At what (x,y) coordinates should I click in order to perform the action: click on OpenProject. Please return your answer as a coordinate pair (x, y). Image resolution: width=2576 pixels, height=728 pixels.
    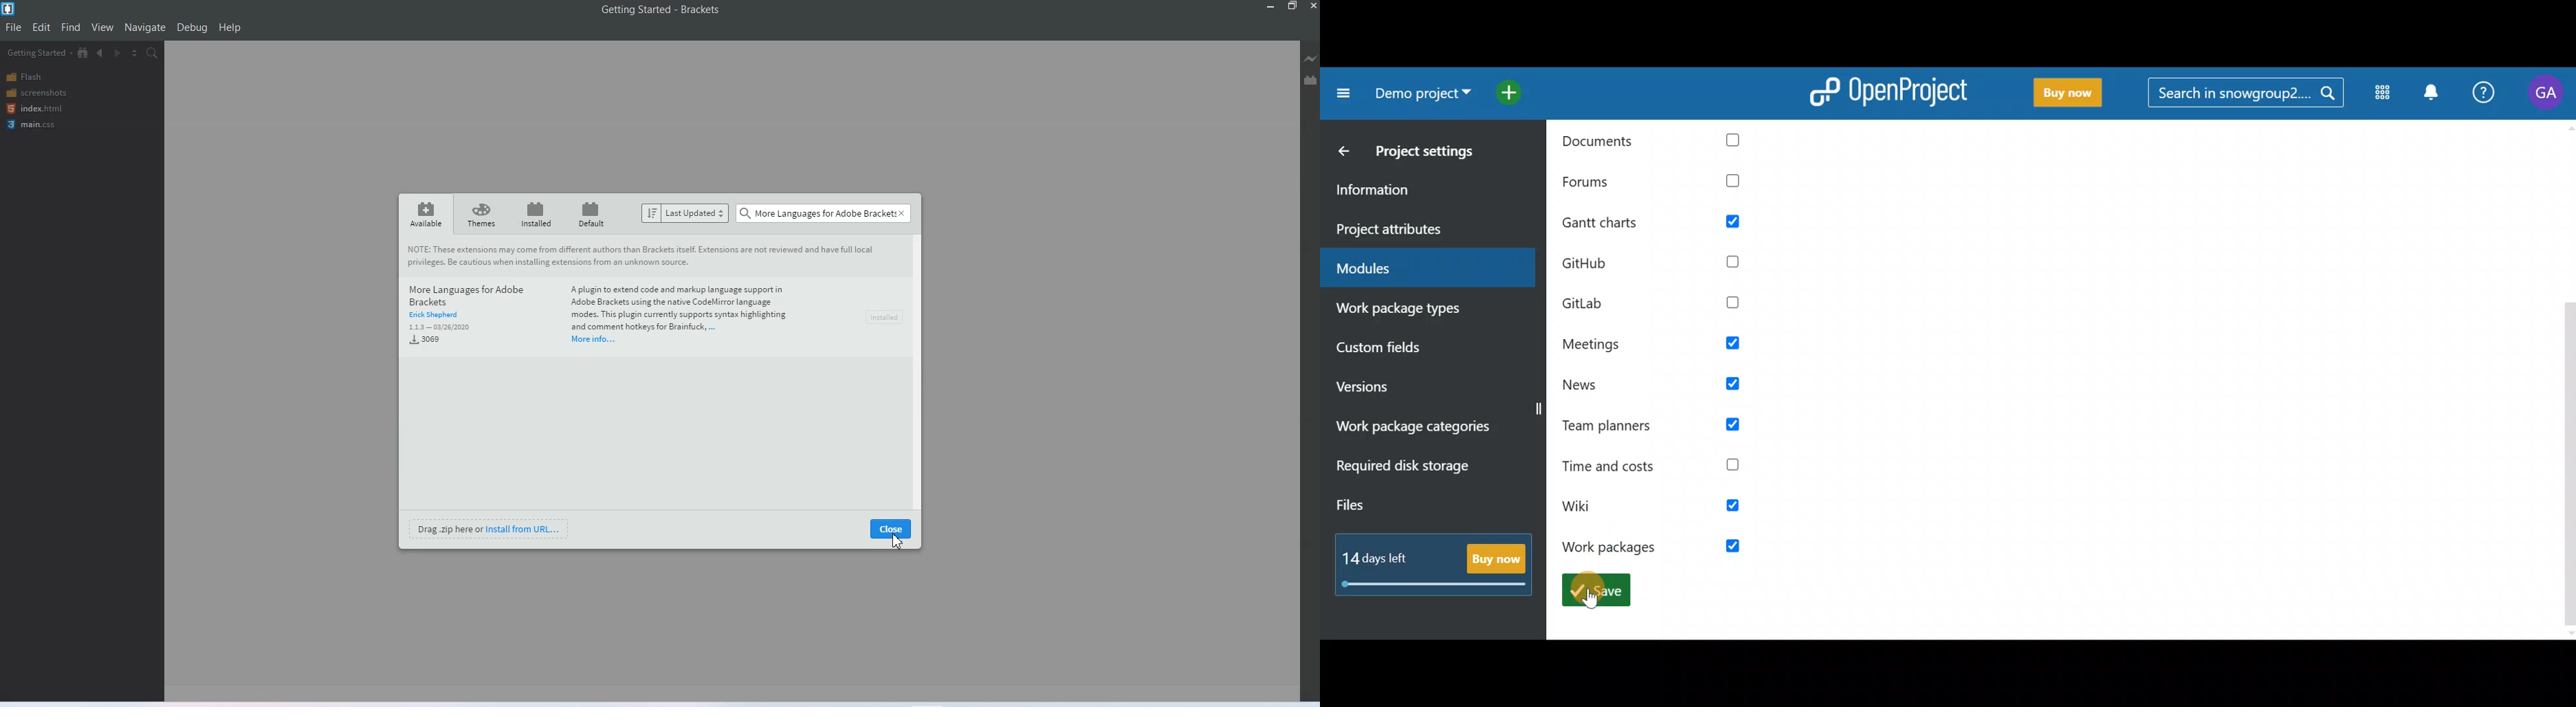
    Looking at the image, I should click on (1889, 96).